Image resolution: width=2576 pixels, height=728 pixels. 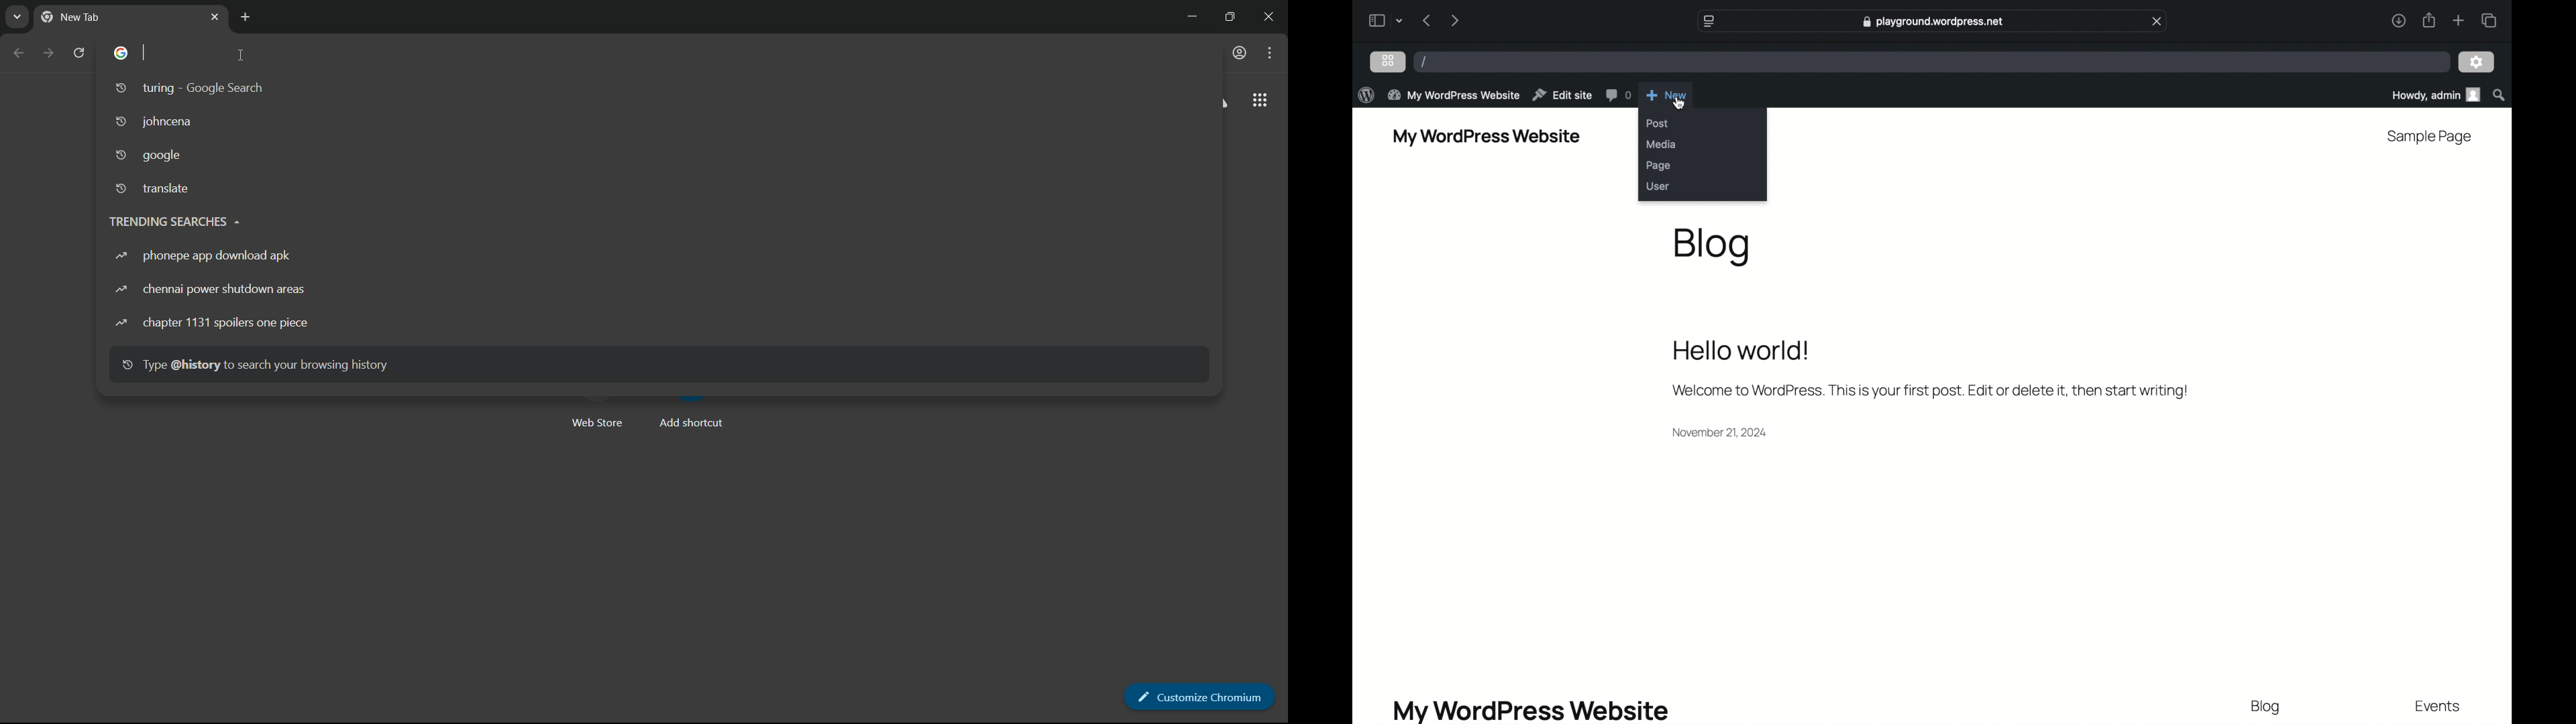 I want to click on more apps, so click(x=1259, y=101).